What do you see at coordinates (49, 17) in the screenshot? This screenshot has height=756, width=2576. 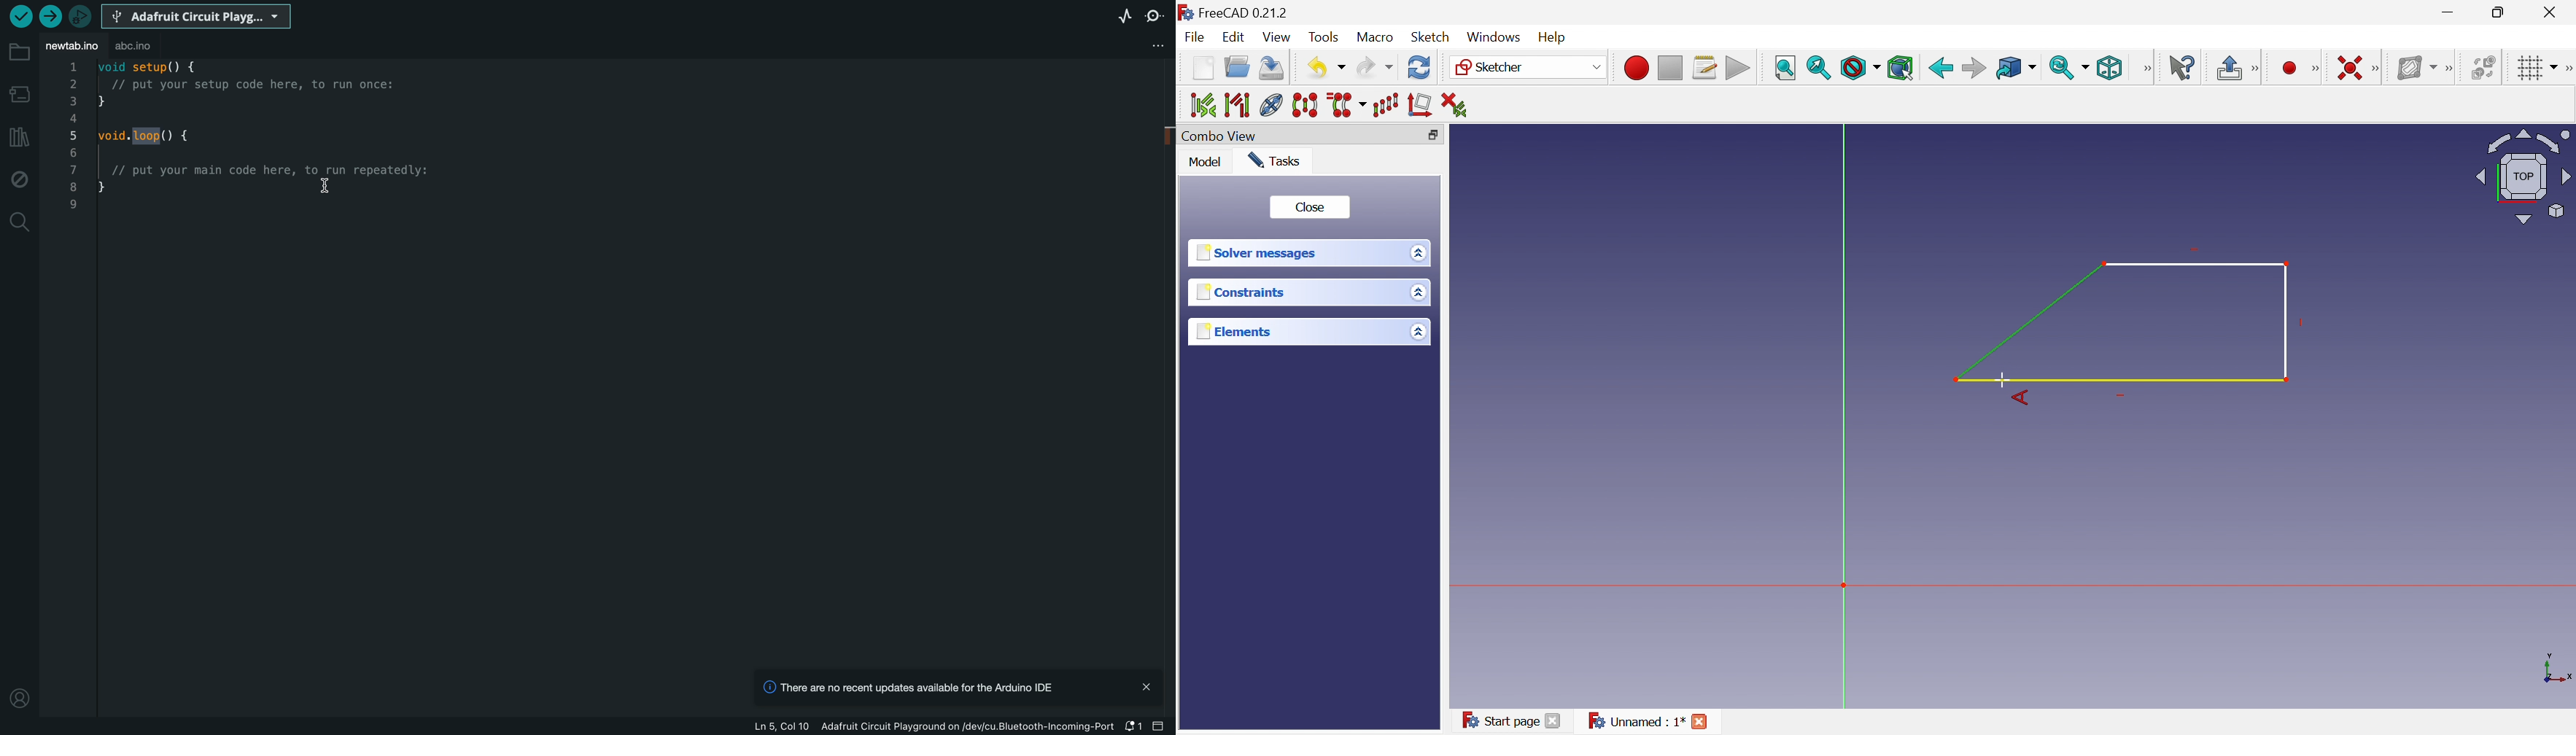 I see `upload` at bounding box center [49, 17].